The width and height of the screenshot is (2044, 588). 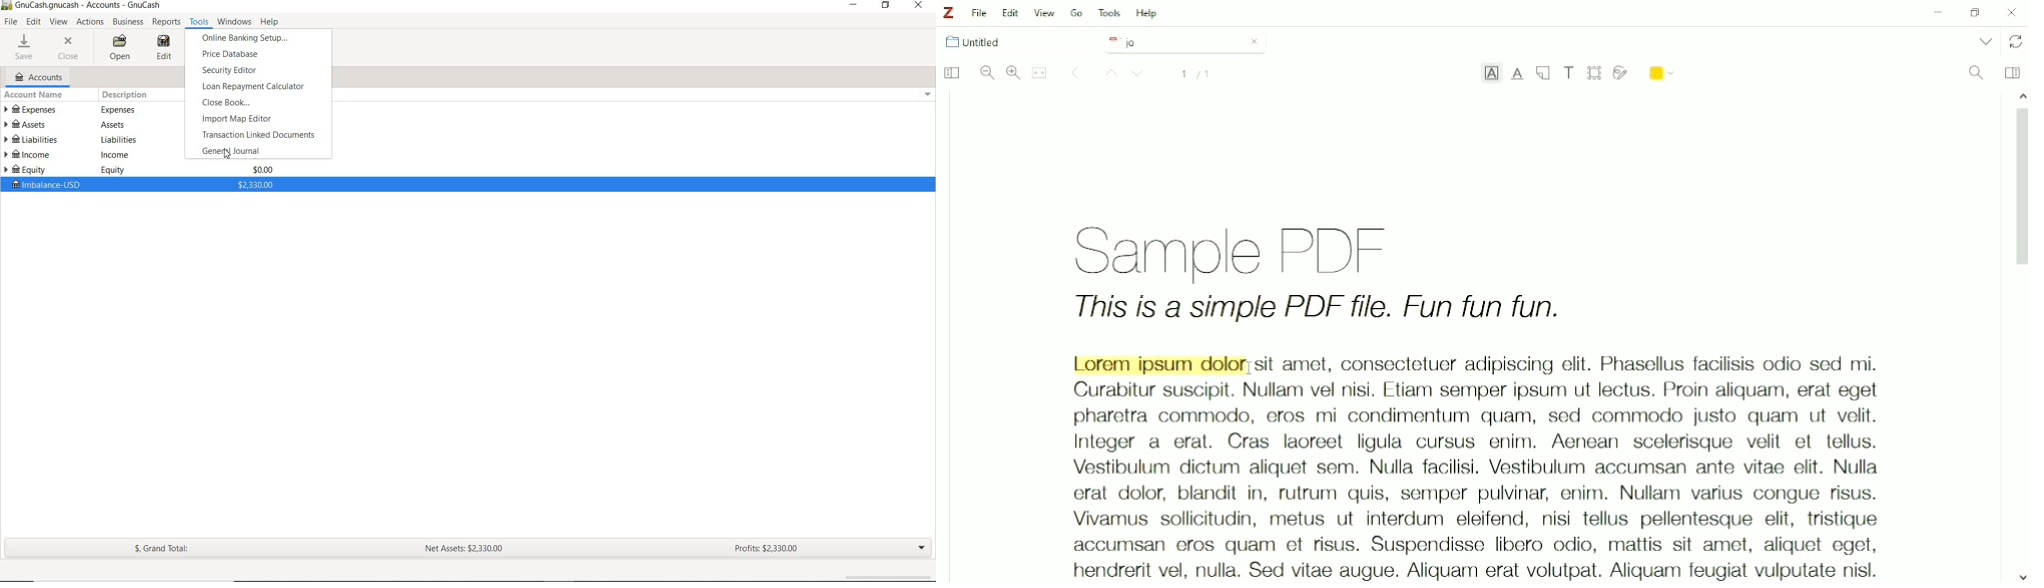 I want to click on WINDOWS, so click(x=235, y=22).